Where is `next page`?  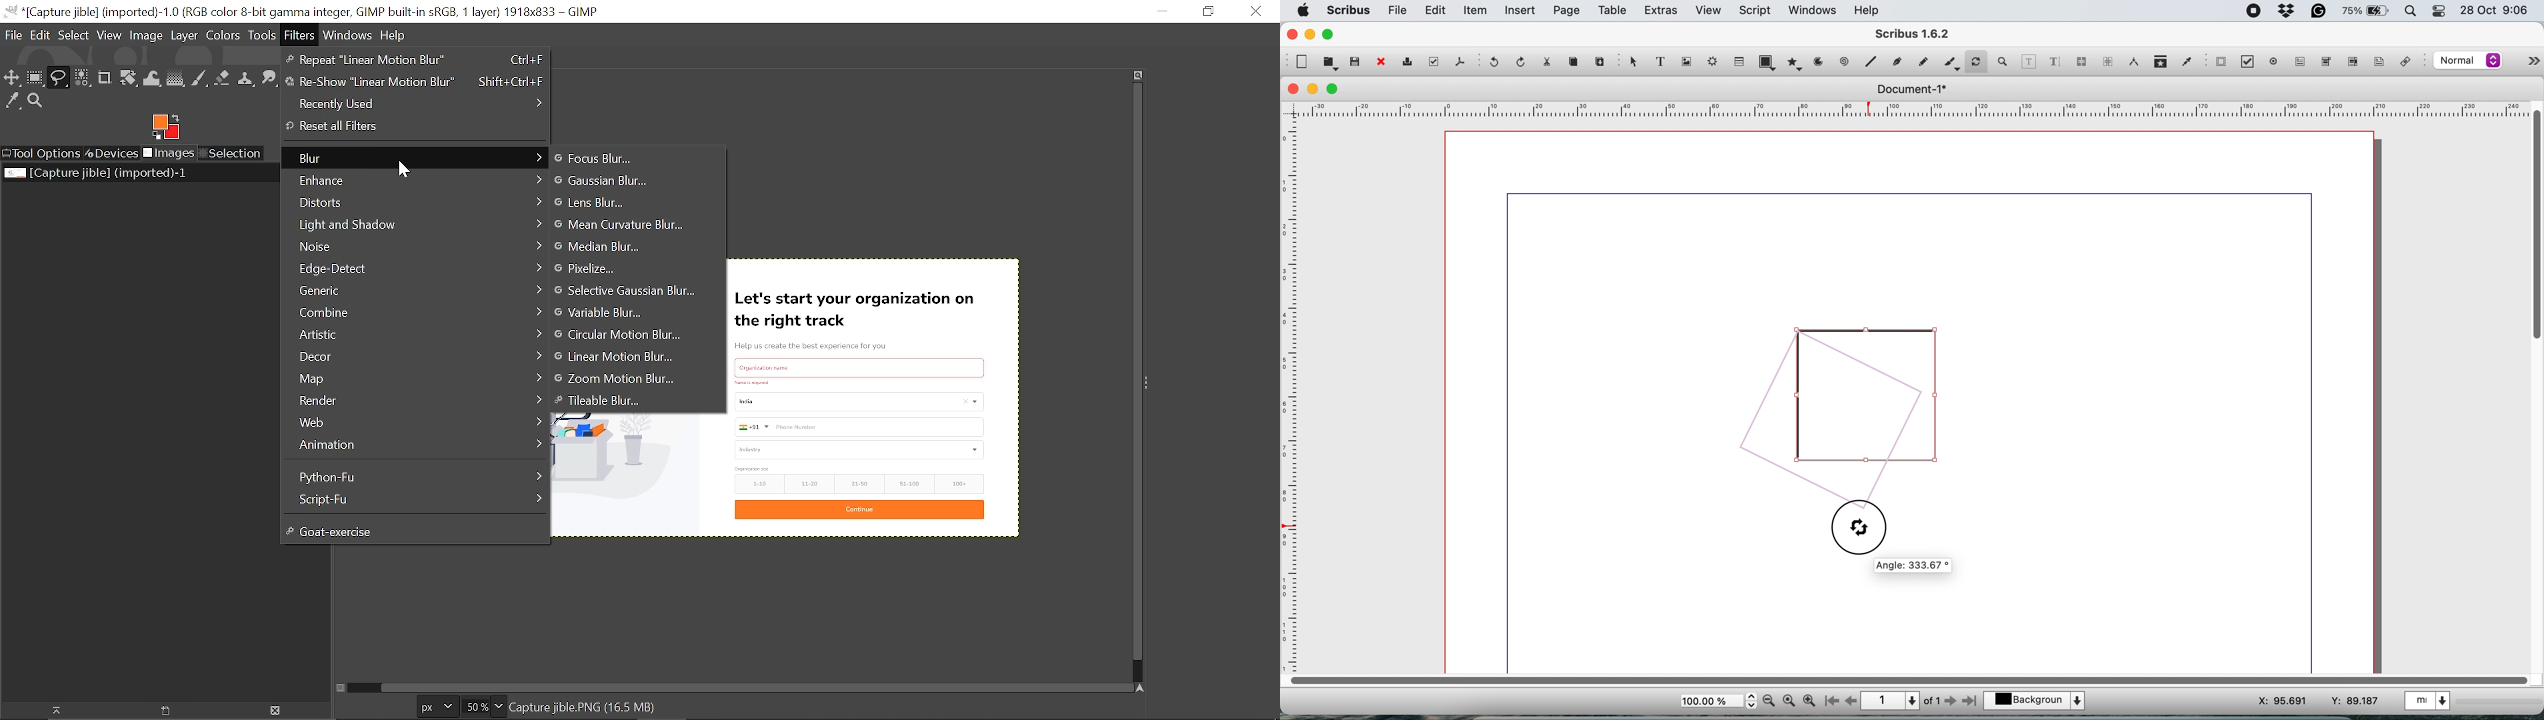
next page is located at coordinates (1953, 702).